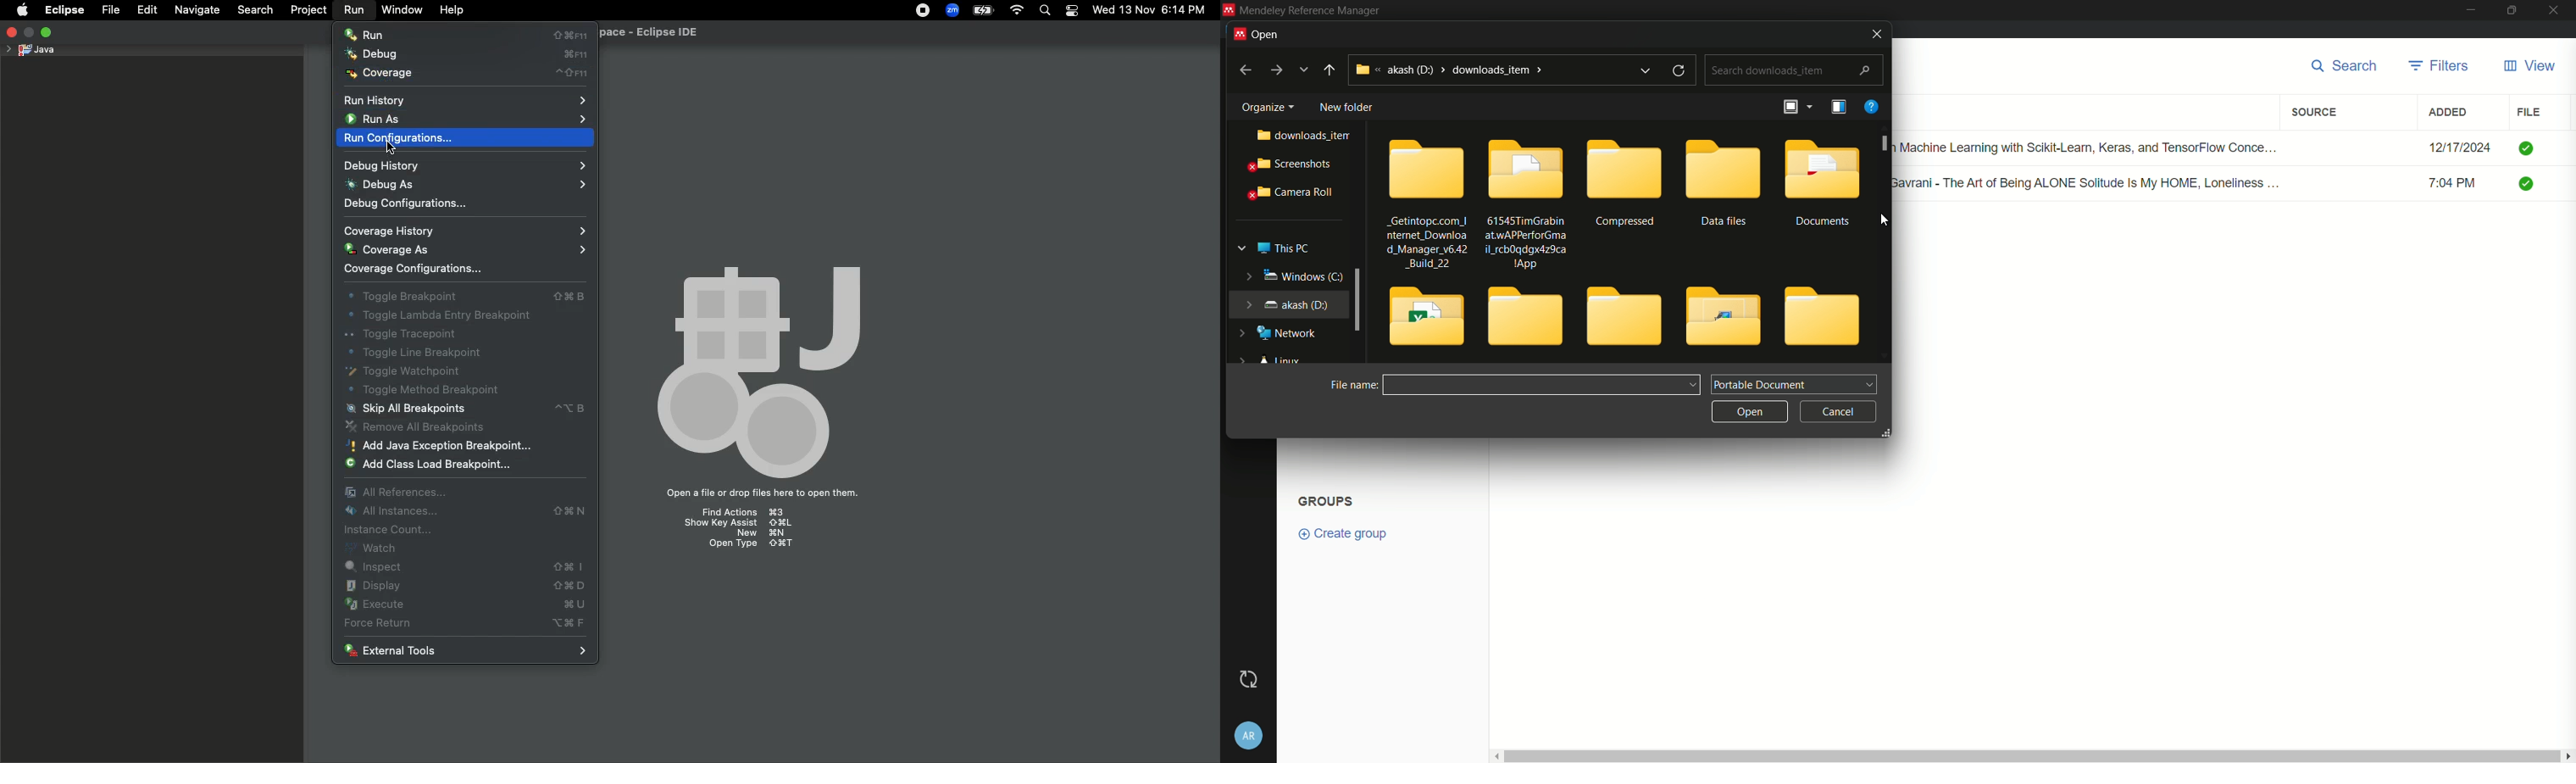  I want to click on Remove all breakpoints, so click(414, 427).